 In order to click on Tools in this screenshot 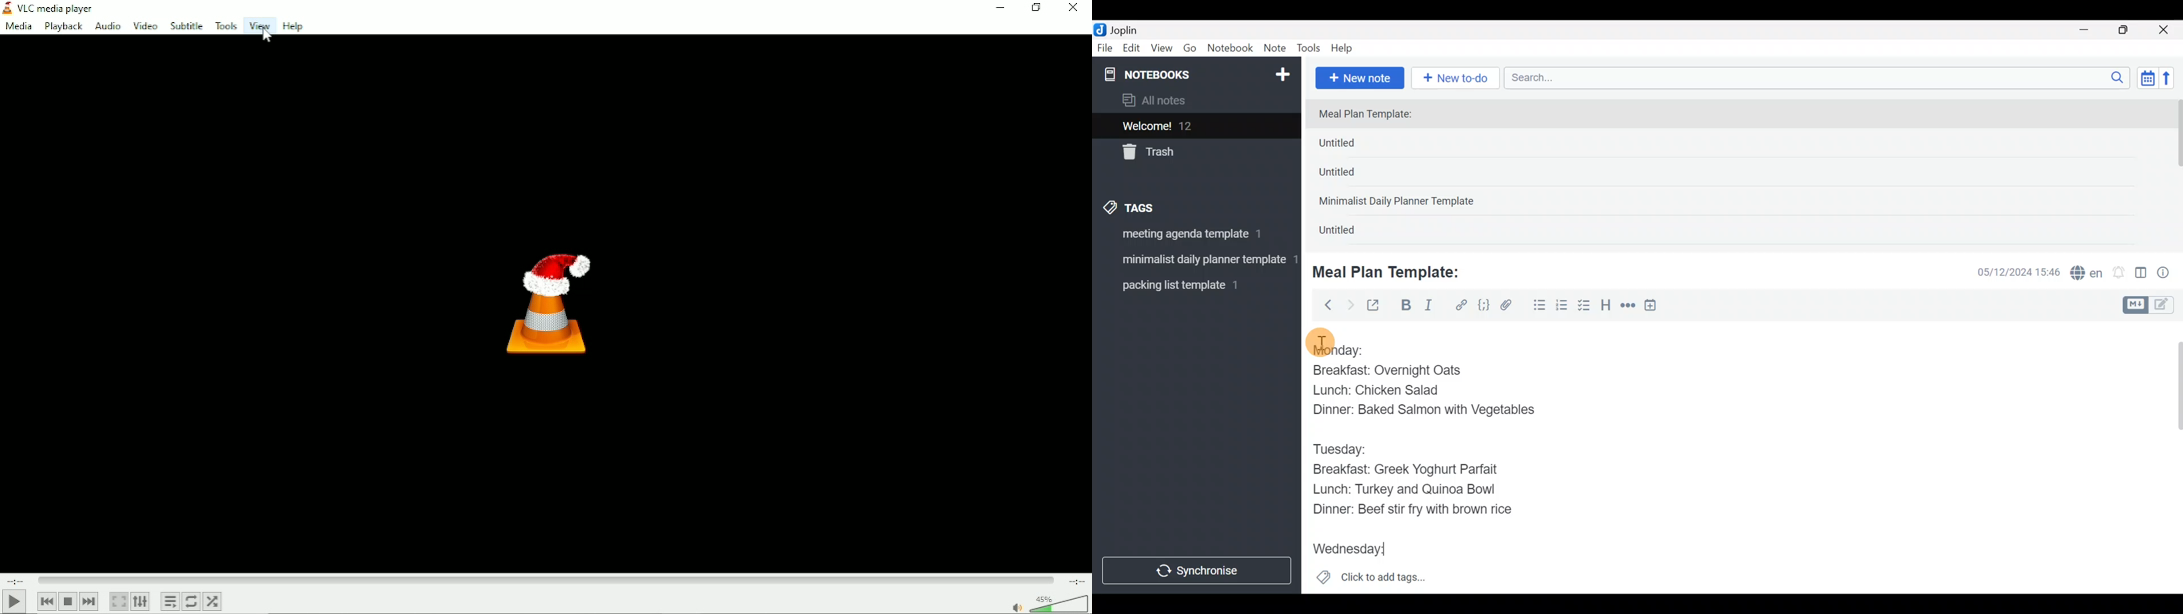, I will do `click(226, 25)`.